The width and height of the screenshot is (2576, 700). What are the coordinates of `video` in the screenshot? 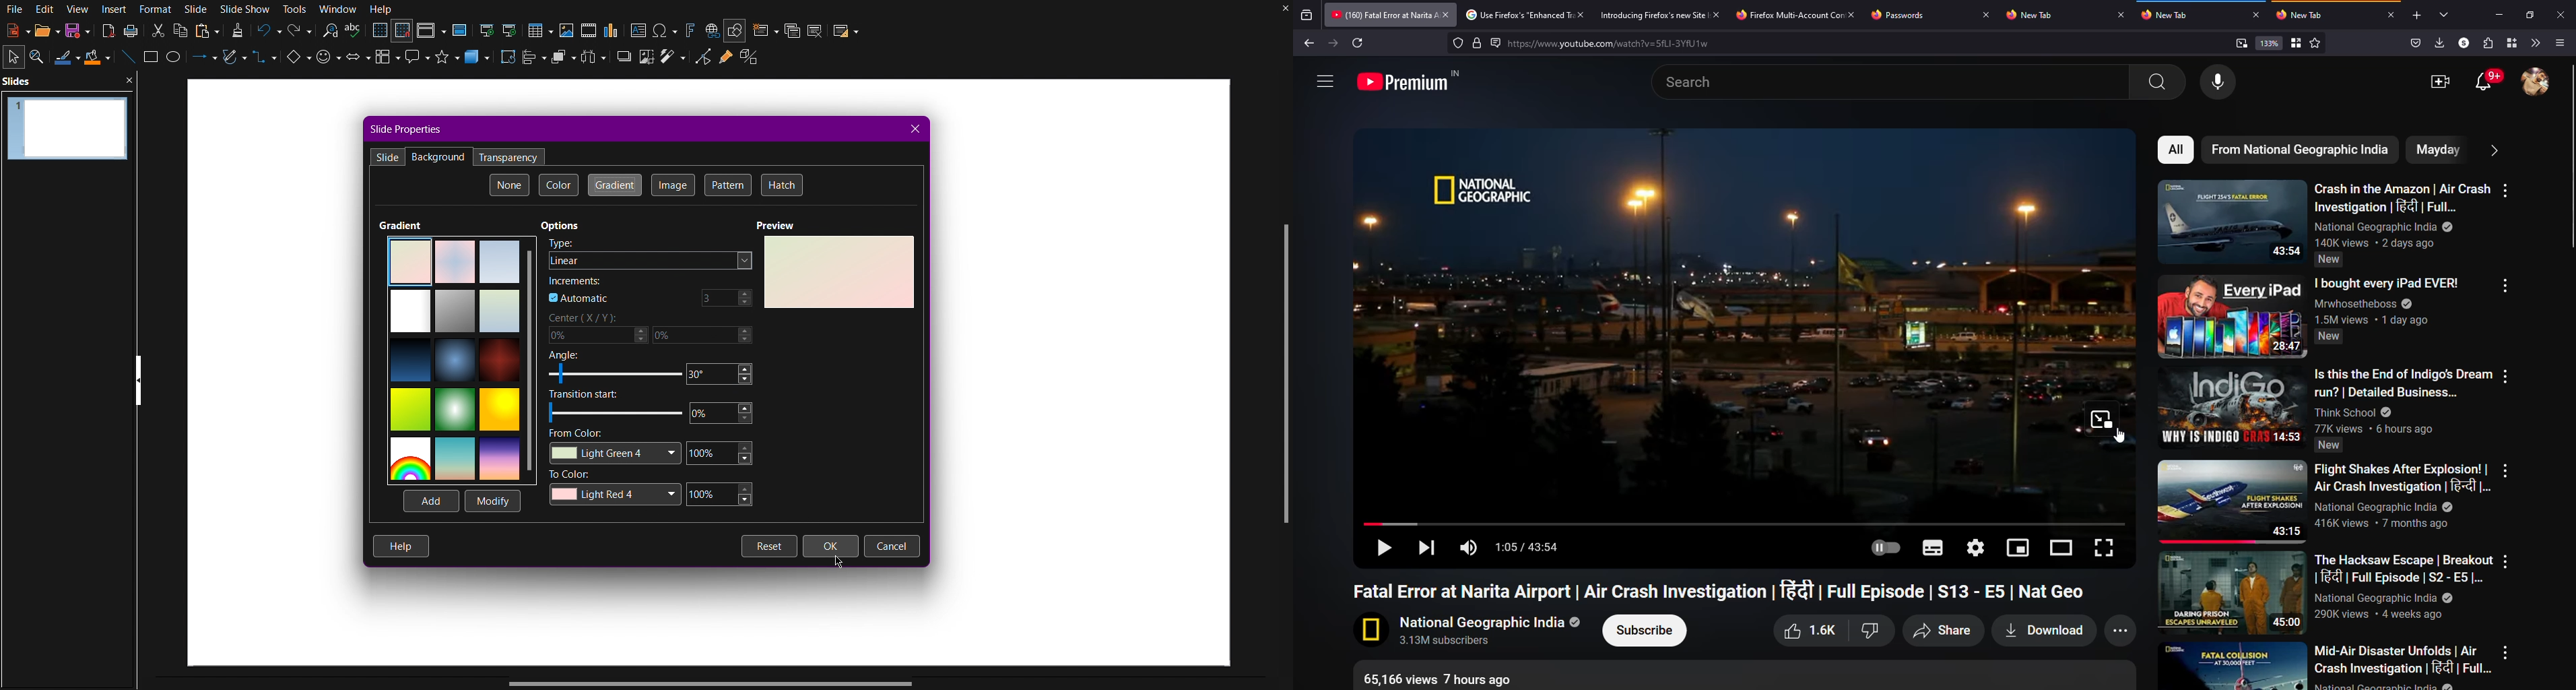 It's located at (2440, 82).